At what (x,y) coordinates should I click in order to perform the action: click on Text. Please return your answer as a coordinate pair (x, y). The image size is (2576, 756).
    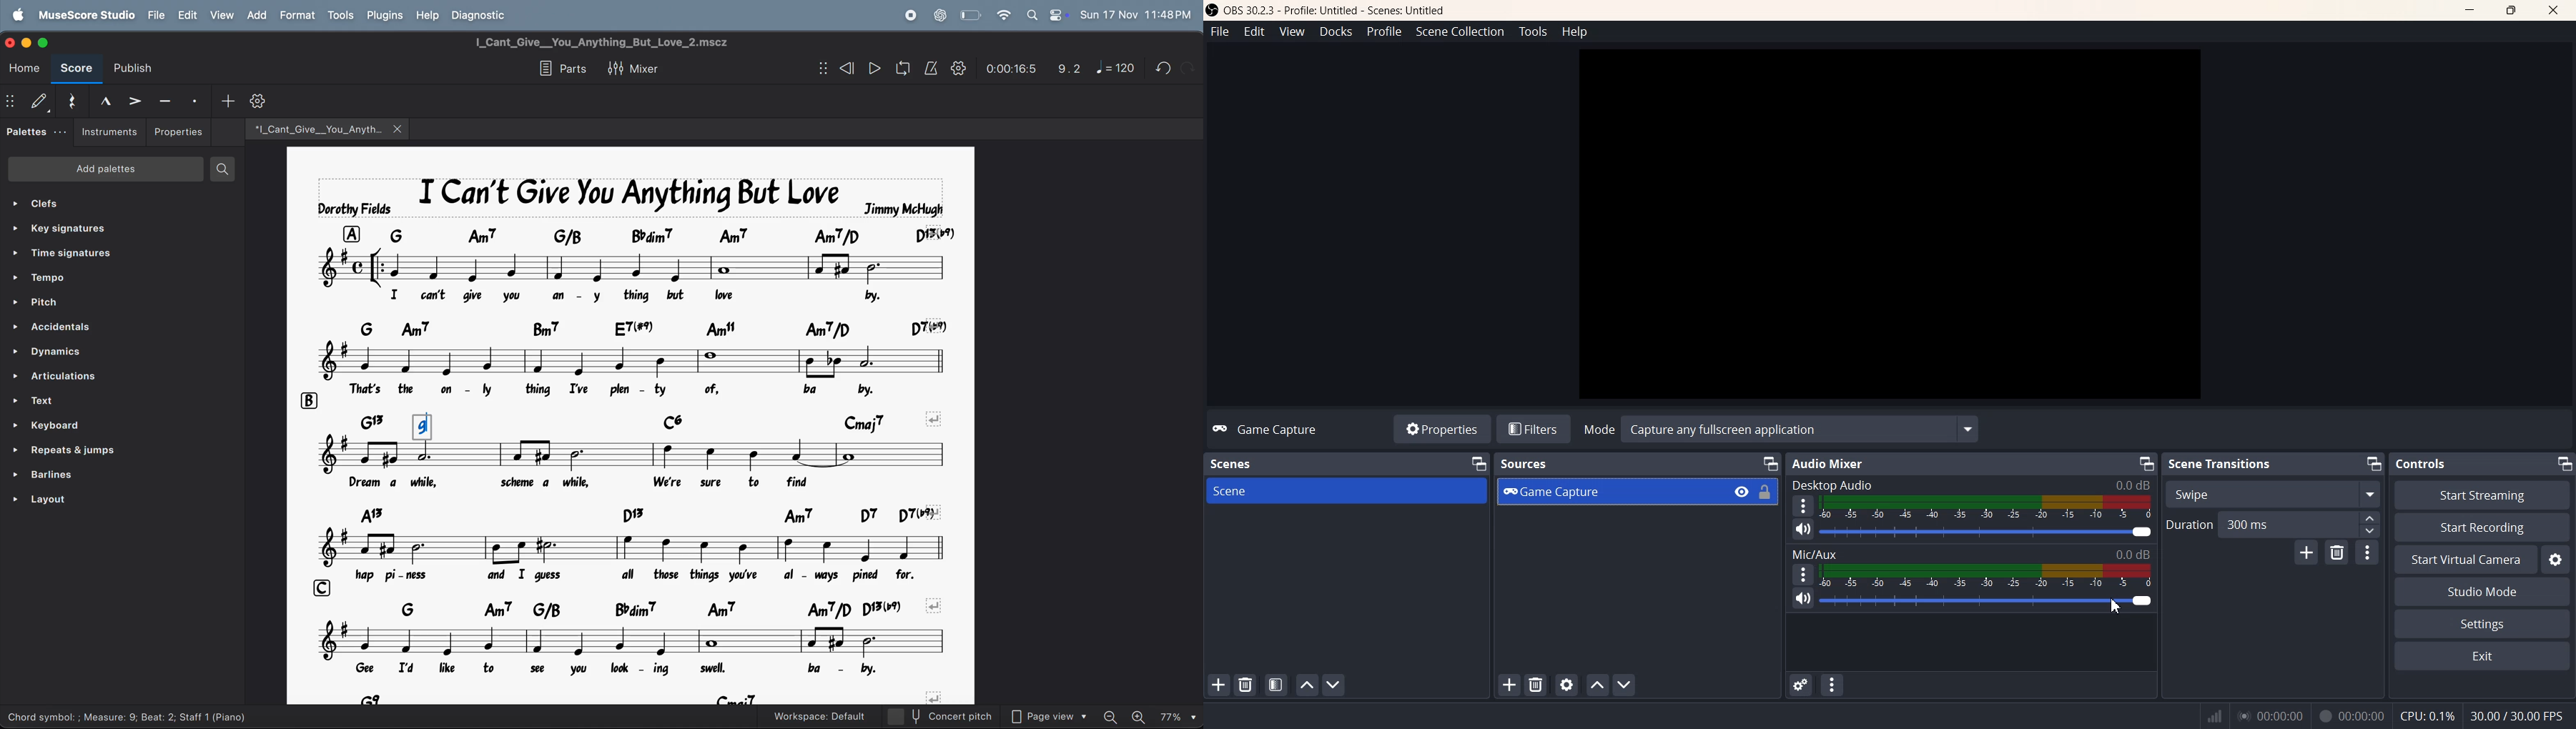
    Looking at the image, I should click on (1524, 465).